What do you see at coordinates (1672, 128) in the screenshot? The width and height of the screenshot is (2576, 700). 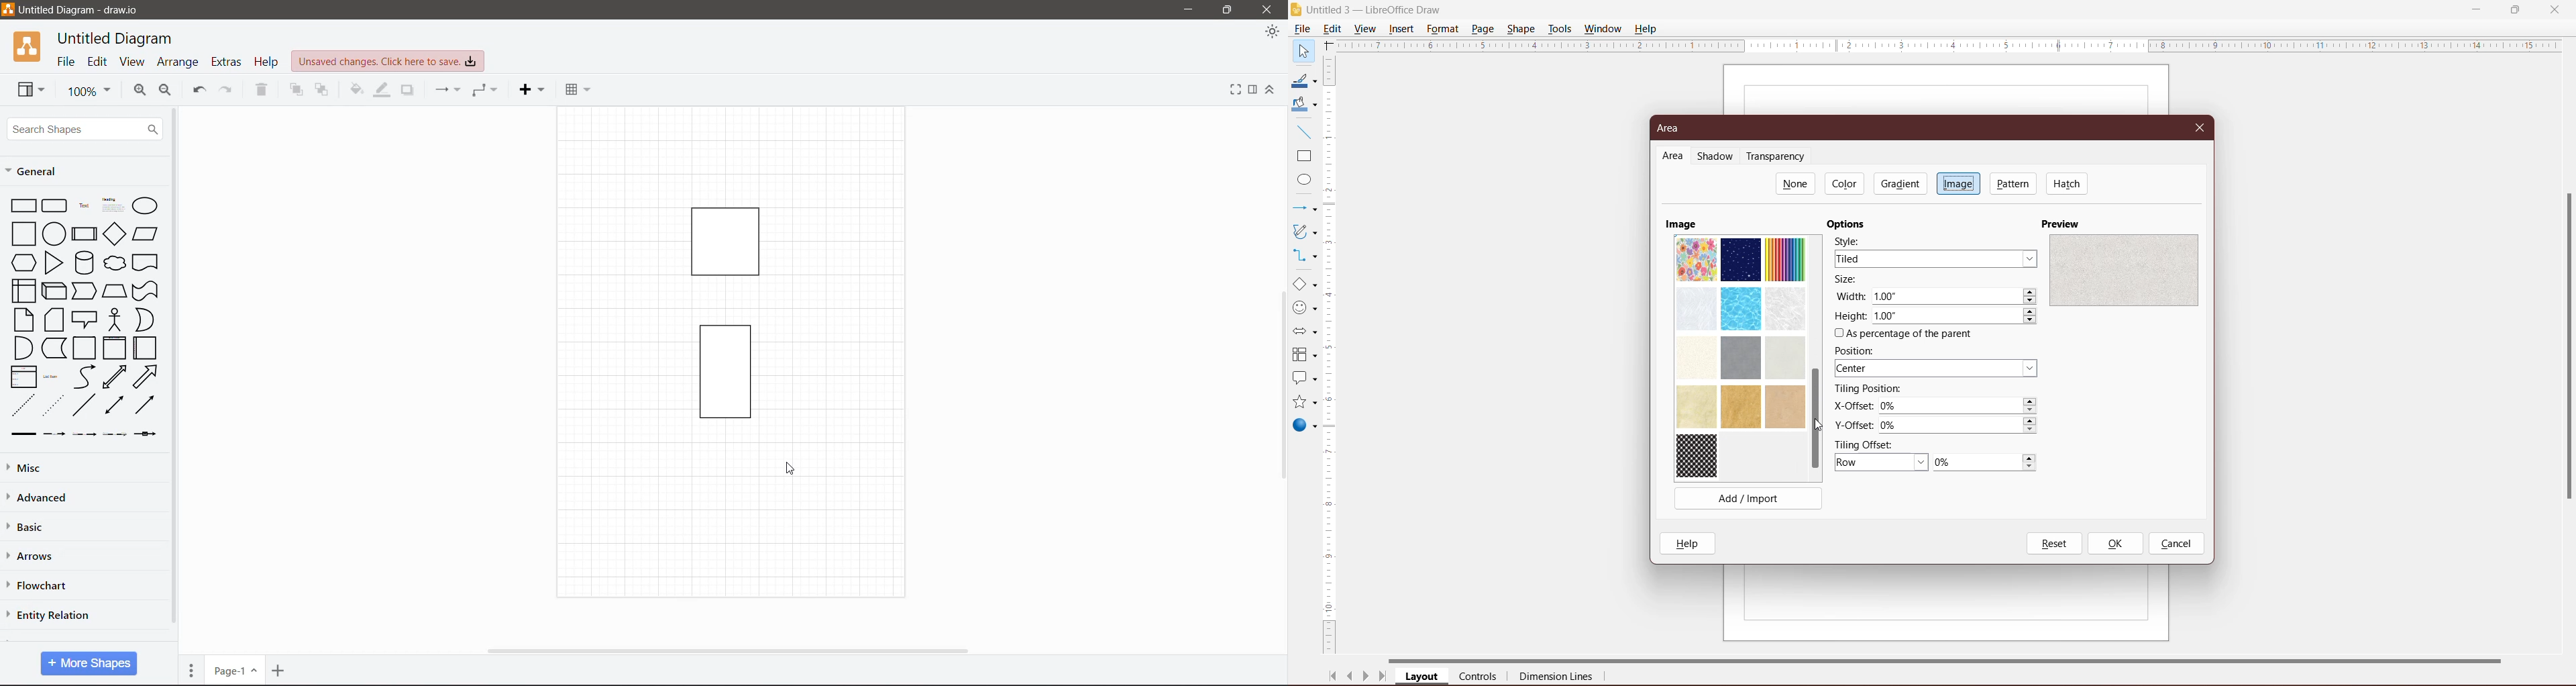 I see `Area` at bounding box center [1672, 128].